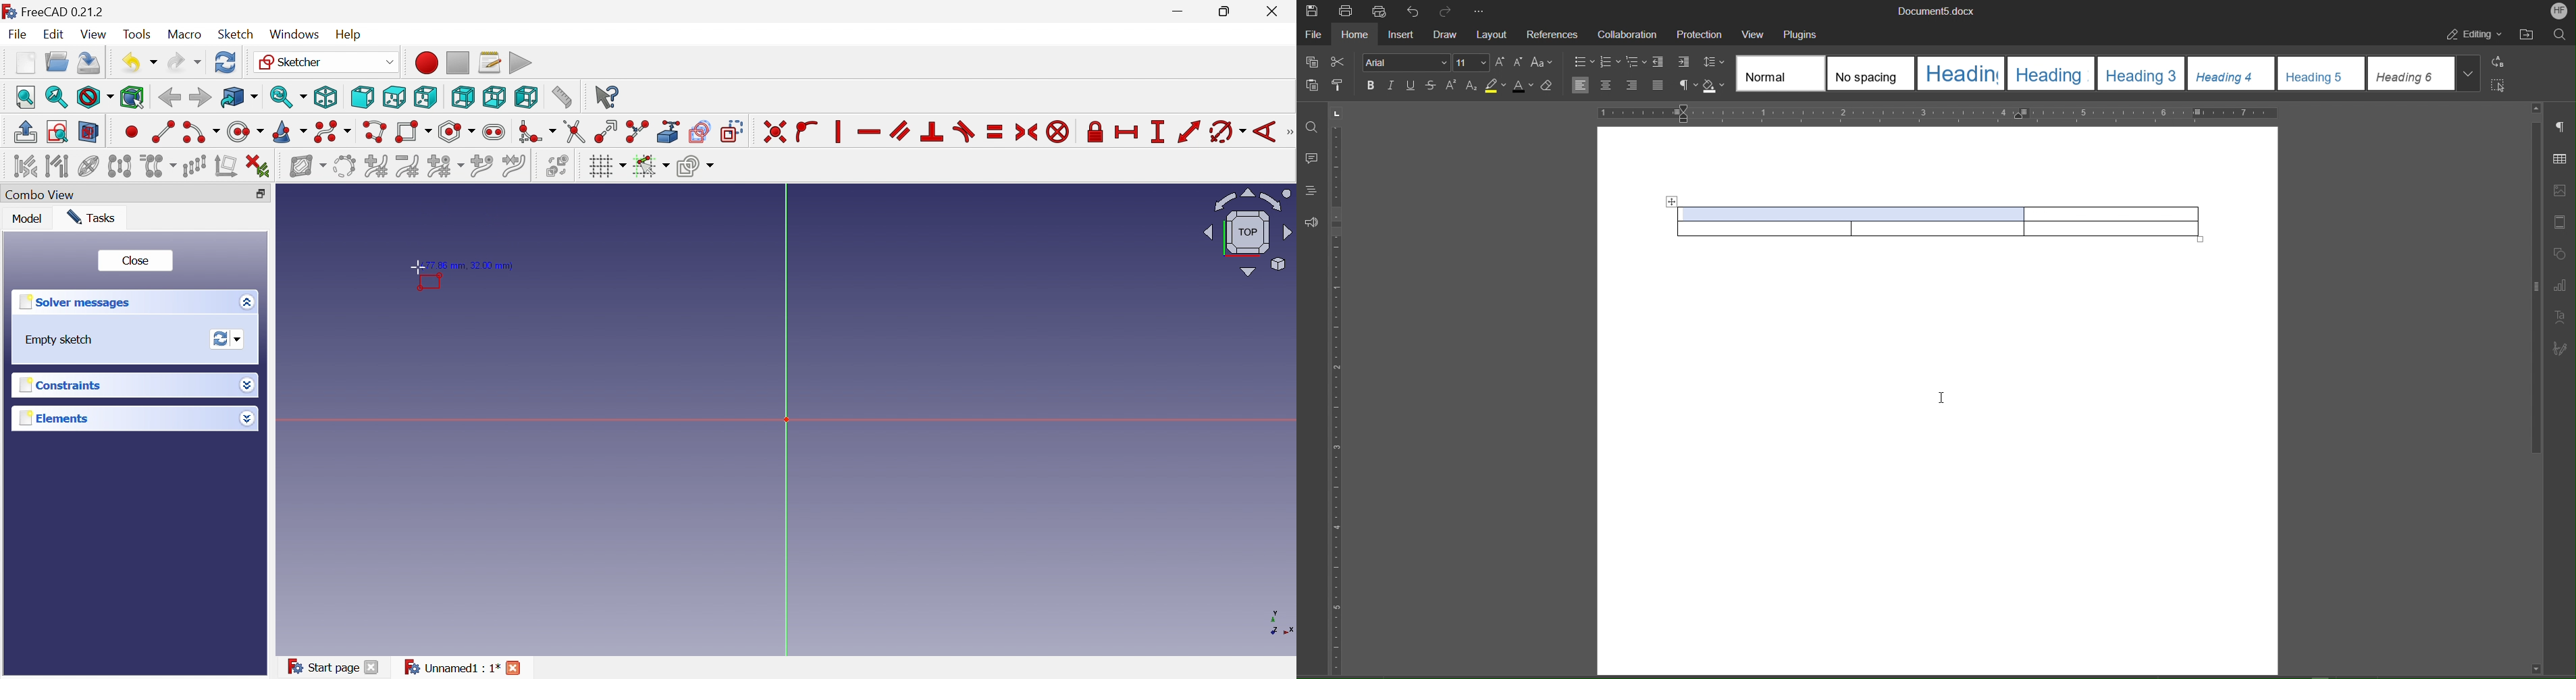 This screenshot has width=2576, height=700. What do you see at coordinates (1391, 86) in the screenshot?
I see `Italic` at bounding box center [1391, 86].